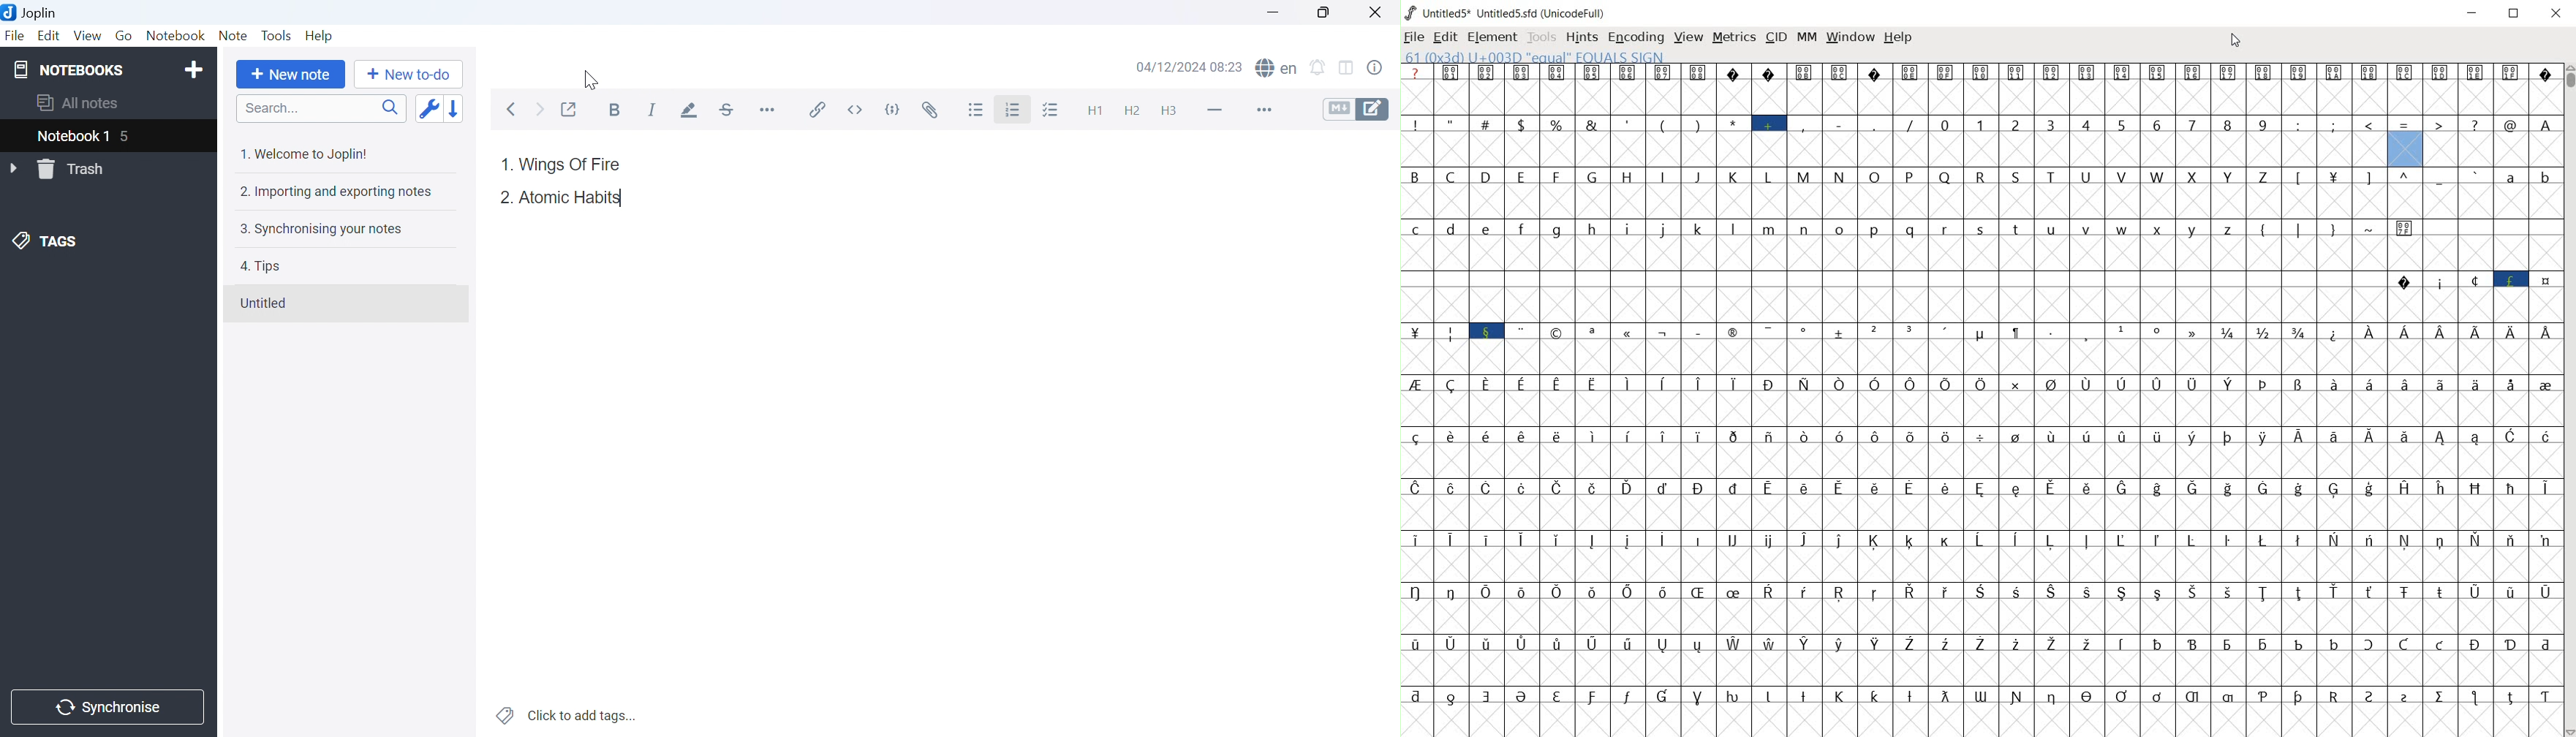  Describe the element at coordinates (505, 198) in the screenshot. I see `2.` at that location.